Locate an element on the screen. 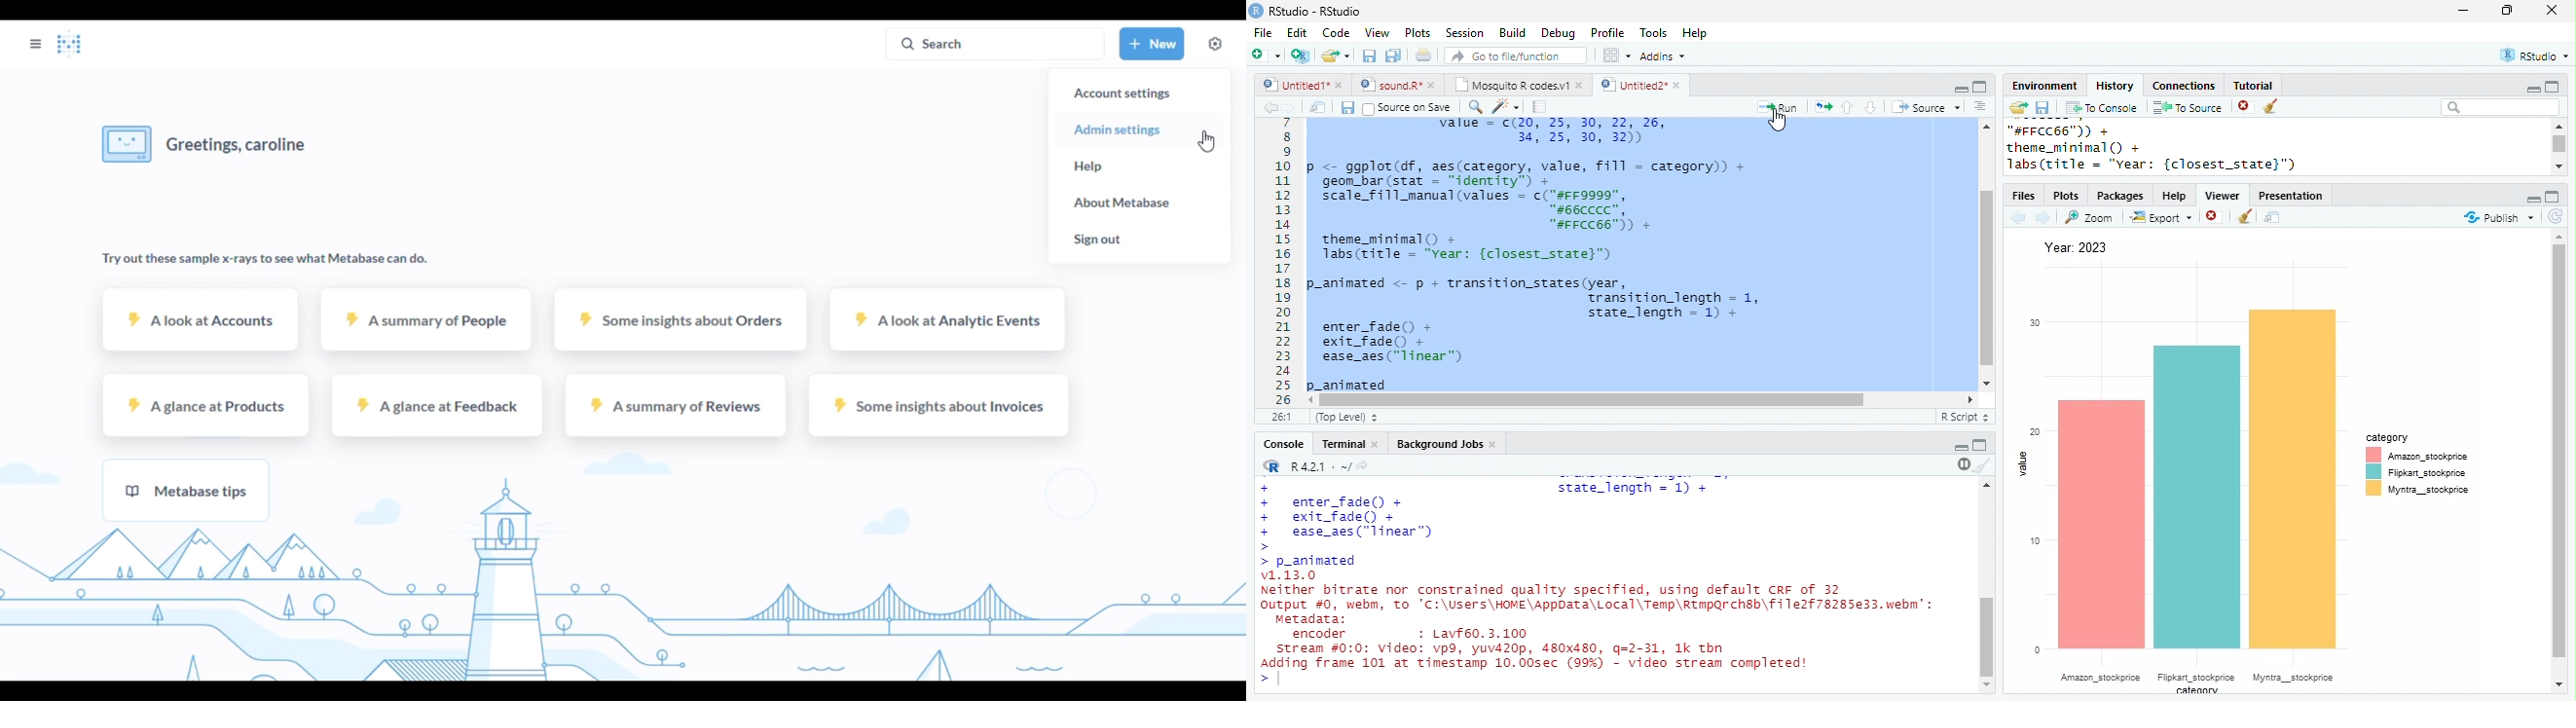  close is located at coordinates (2552, 10).